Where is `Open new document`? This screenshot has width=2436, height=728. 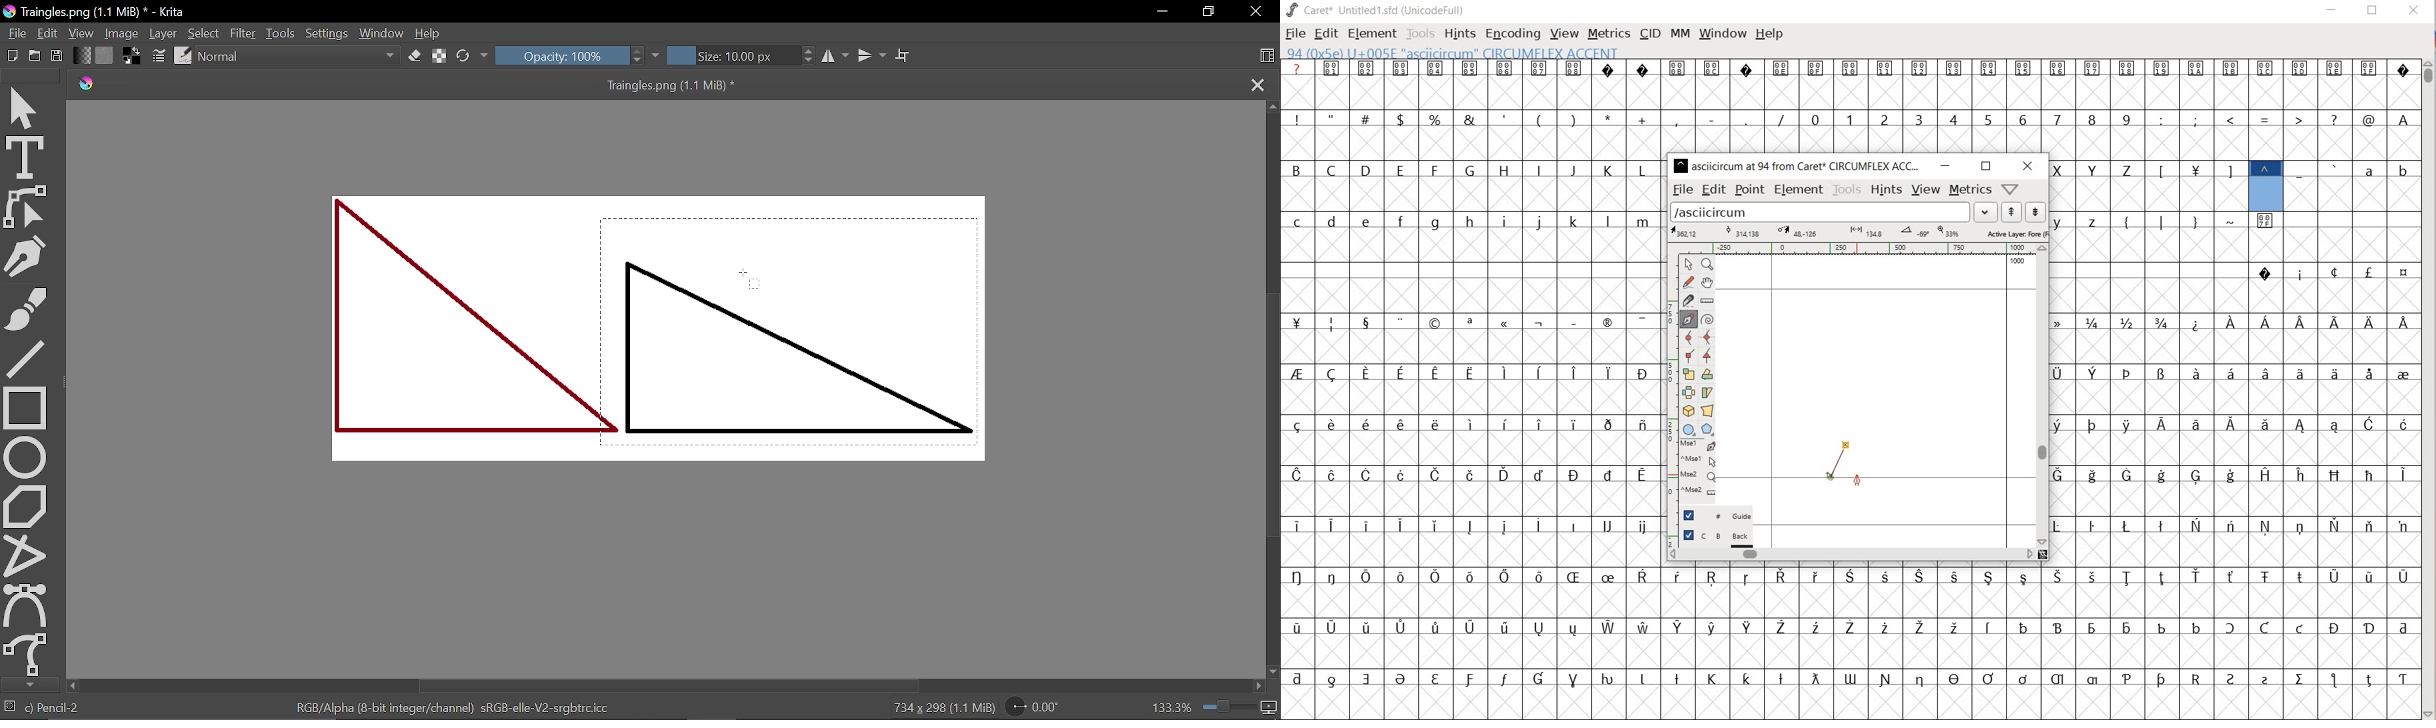
Open new document is located at coordinates (35, 56).